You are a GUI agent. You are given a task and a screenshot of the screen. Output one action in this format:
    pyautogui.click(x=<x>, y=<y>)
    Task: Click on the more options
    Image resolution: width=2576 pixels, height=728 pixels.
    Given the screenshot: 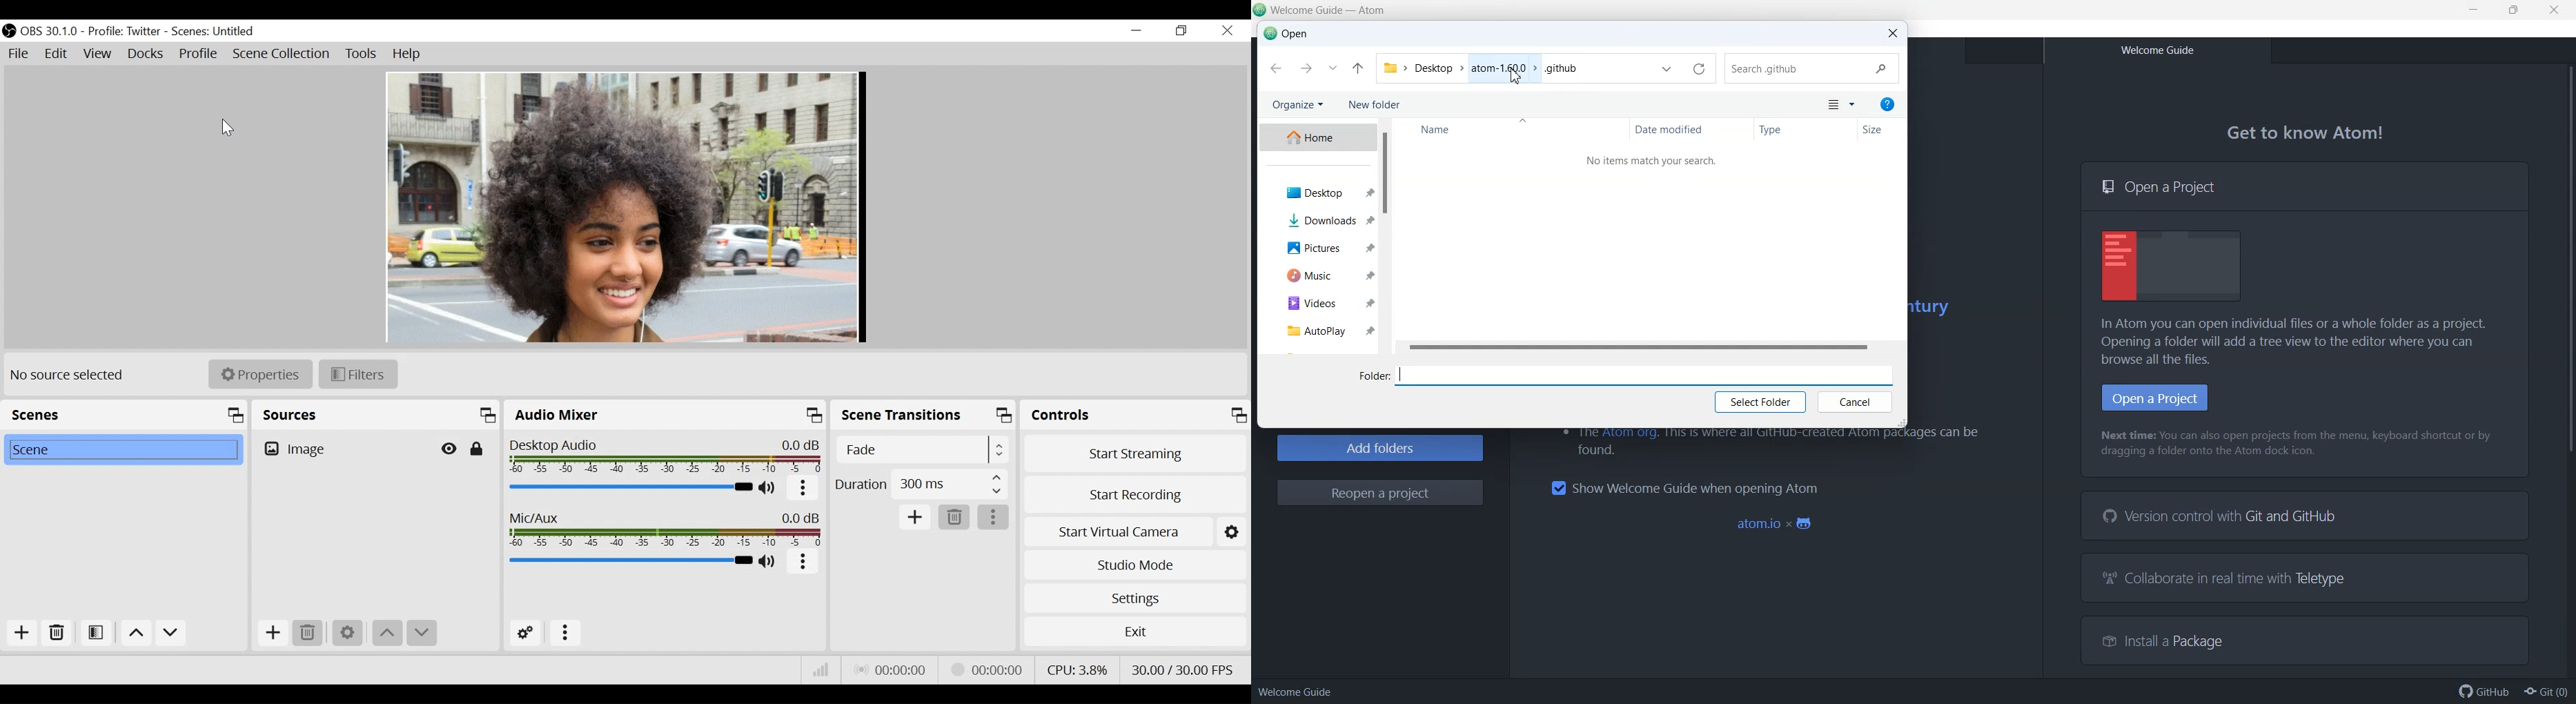 What is the action you would take?
    pyautogui.click(x=803, y=563)
    